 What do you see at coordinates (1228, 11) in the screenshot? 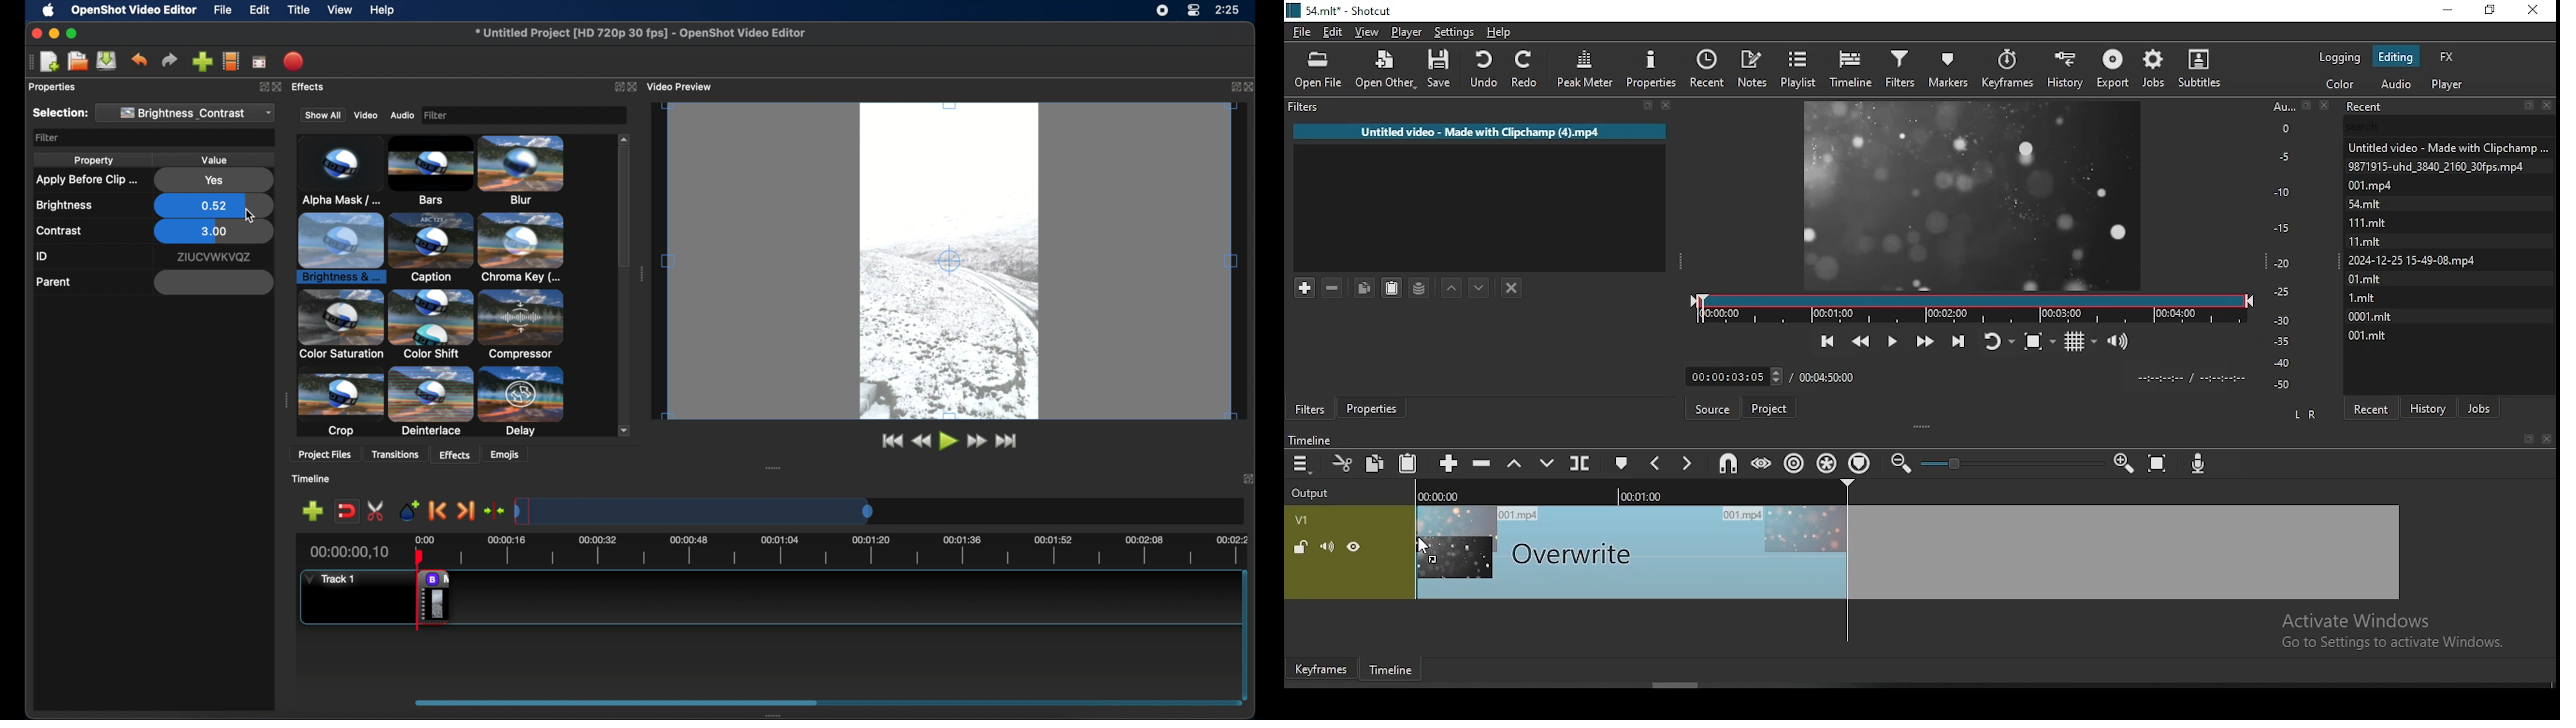
I see `rime` at bounding box center [1228, 11].